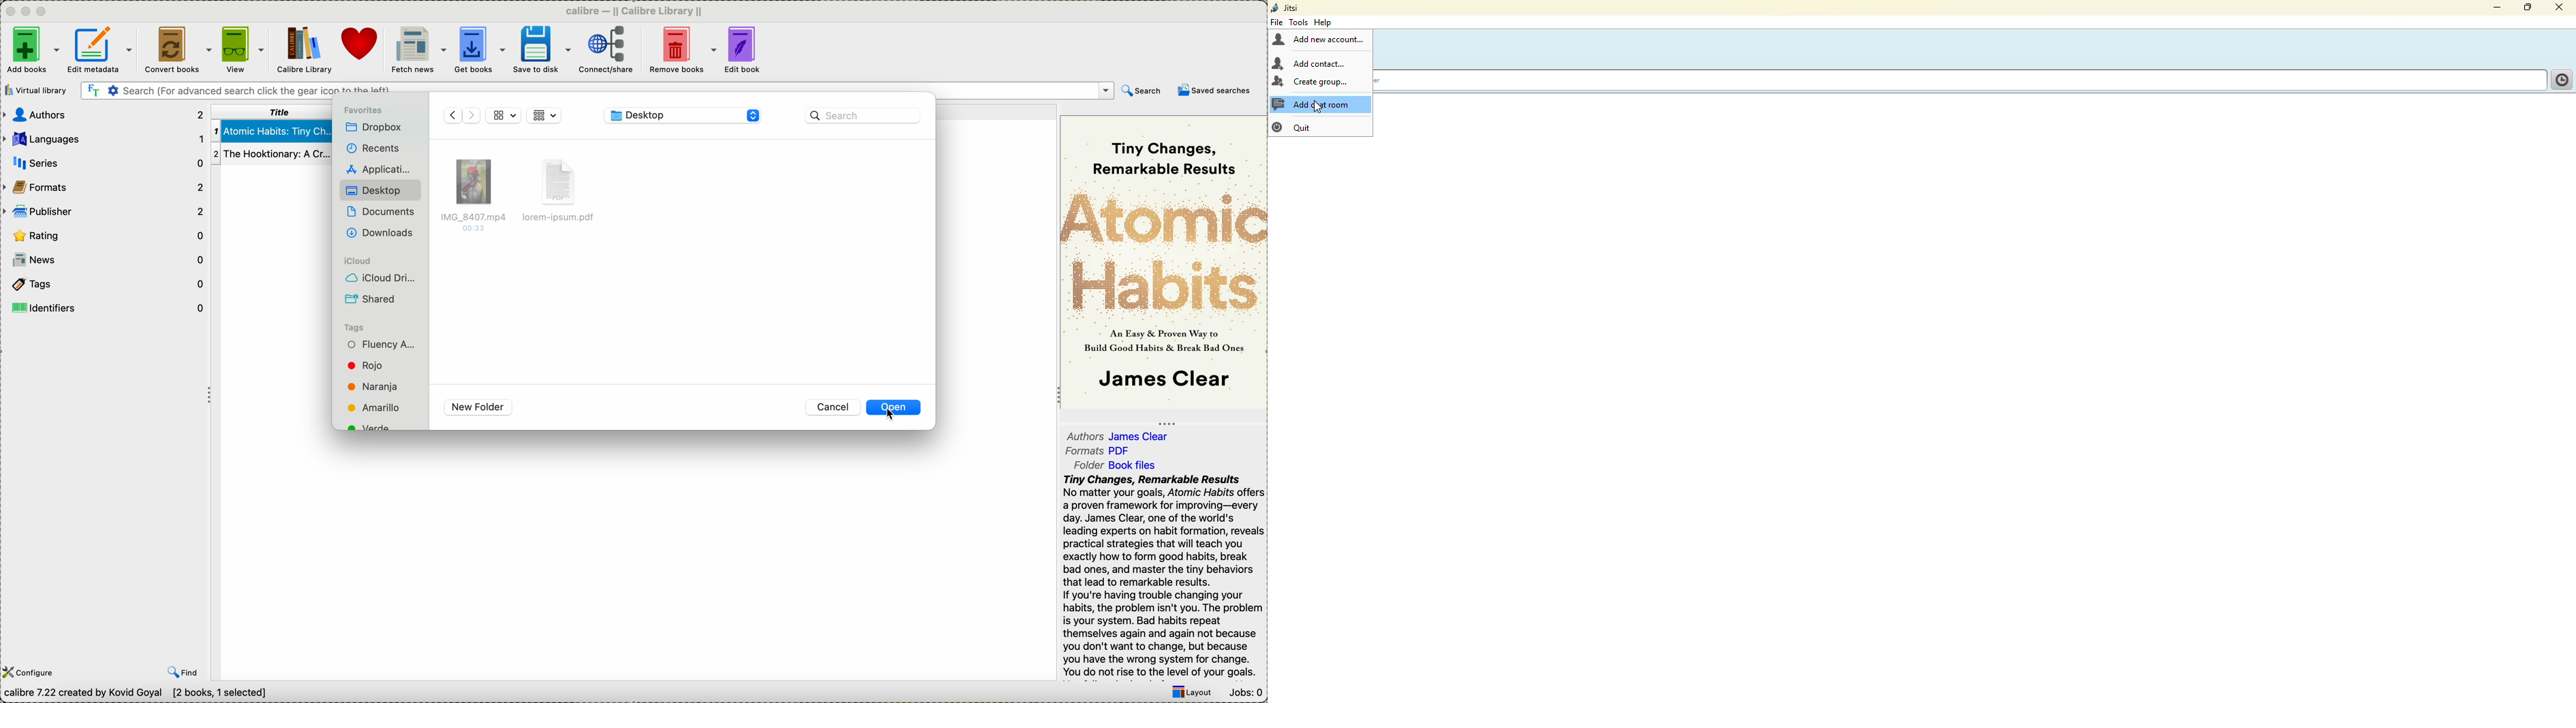 This screenshot has height=728, width=2576. I want to click on tools, so click(1299, 22).